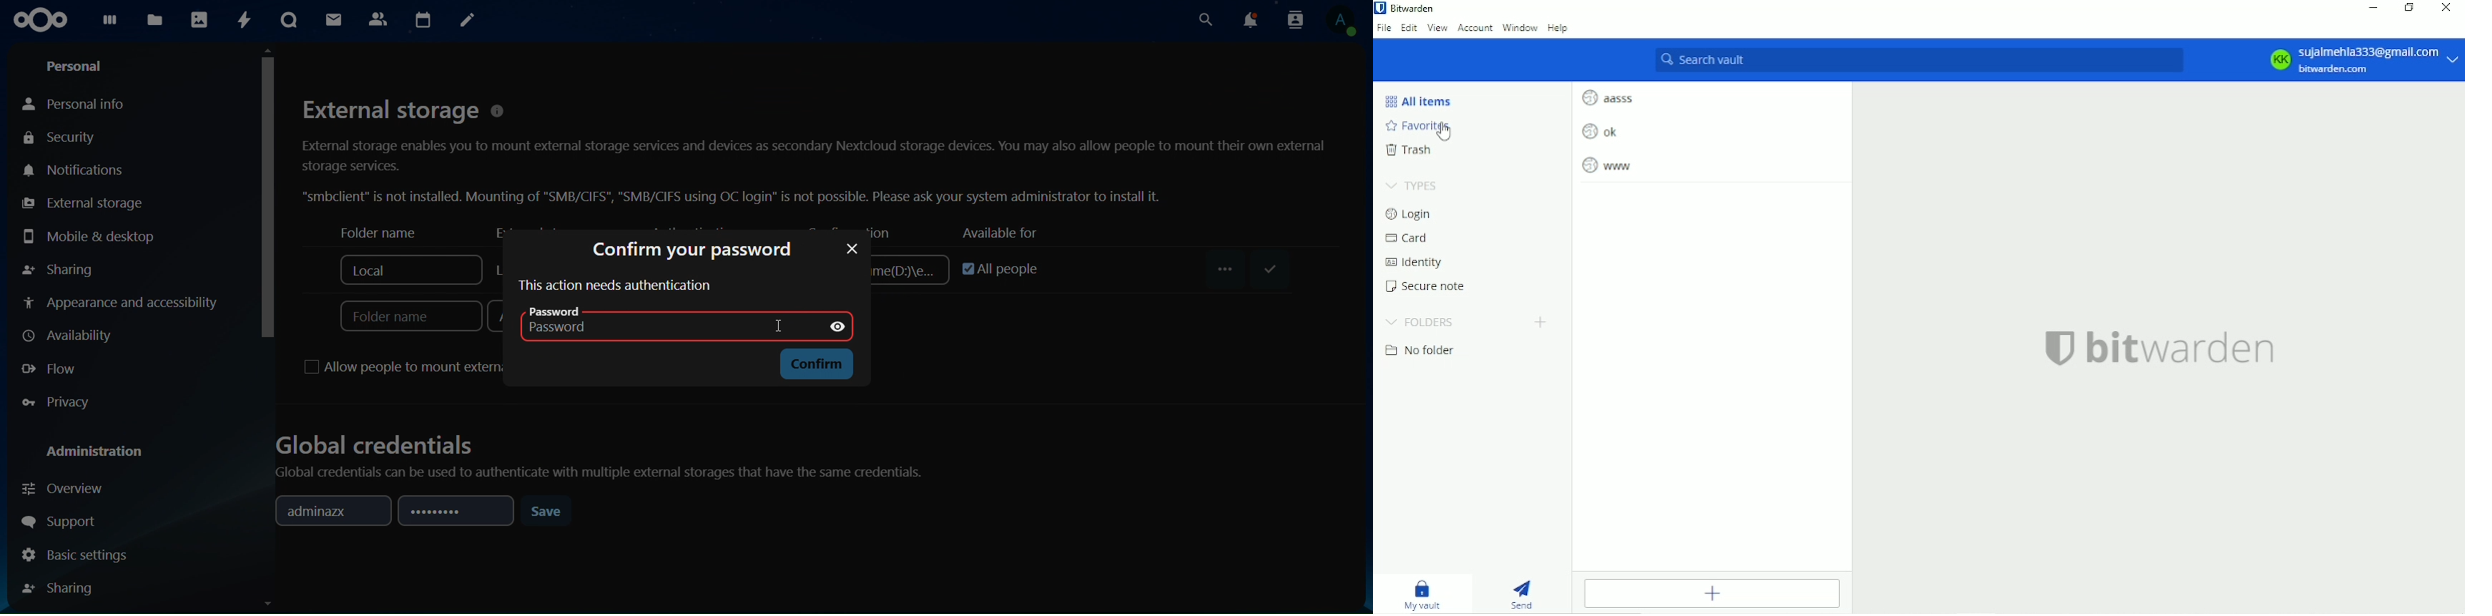 Image resolution: width=2492 pixels, height=616 pixels. I want to click on talk, so click(291, 20).